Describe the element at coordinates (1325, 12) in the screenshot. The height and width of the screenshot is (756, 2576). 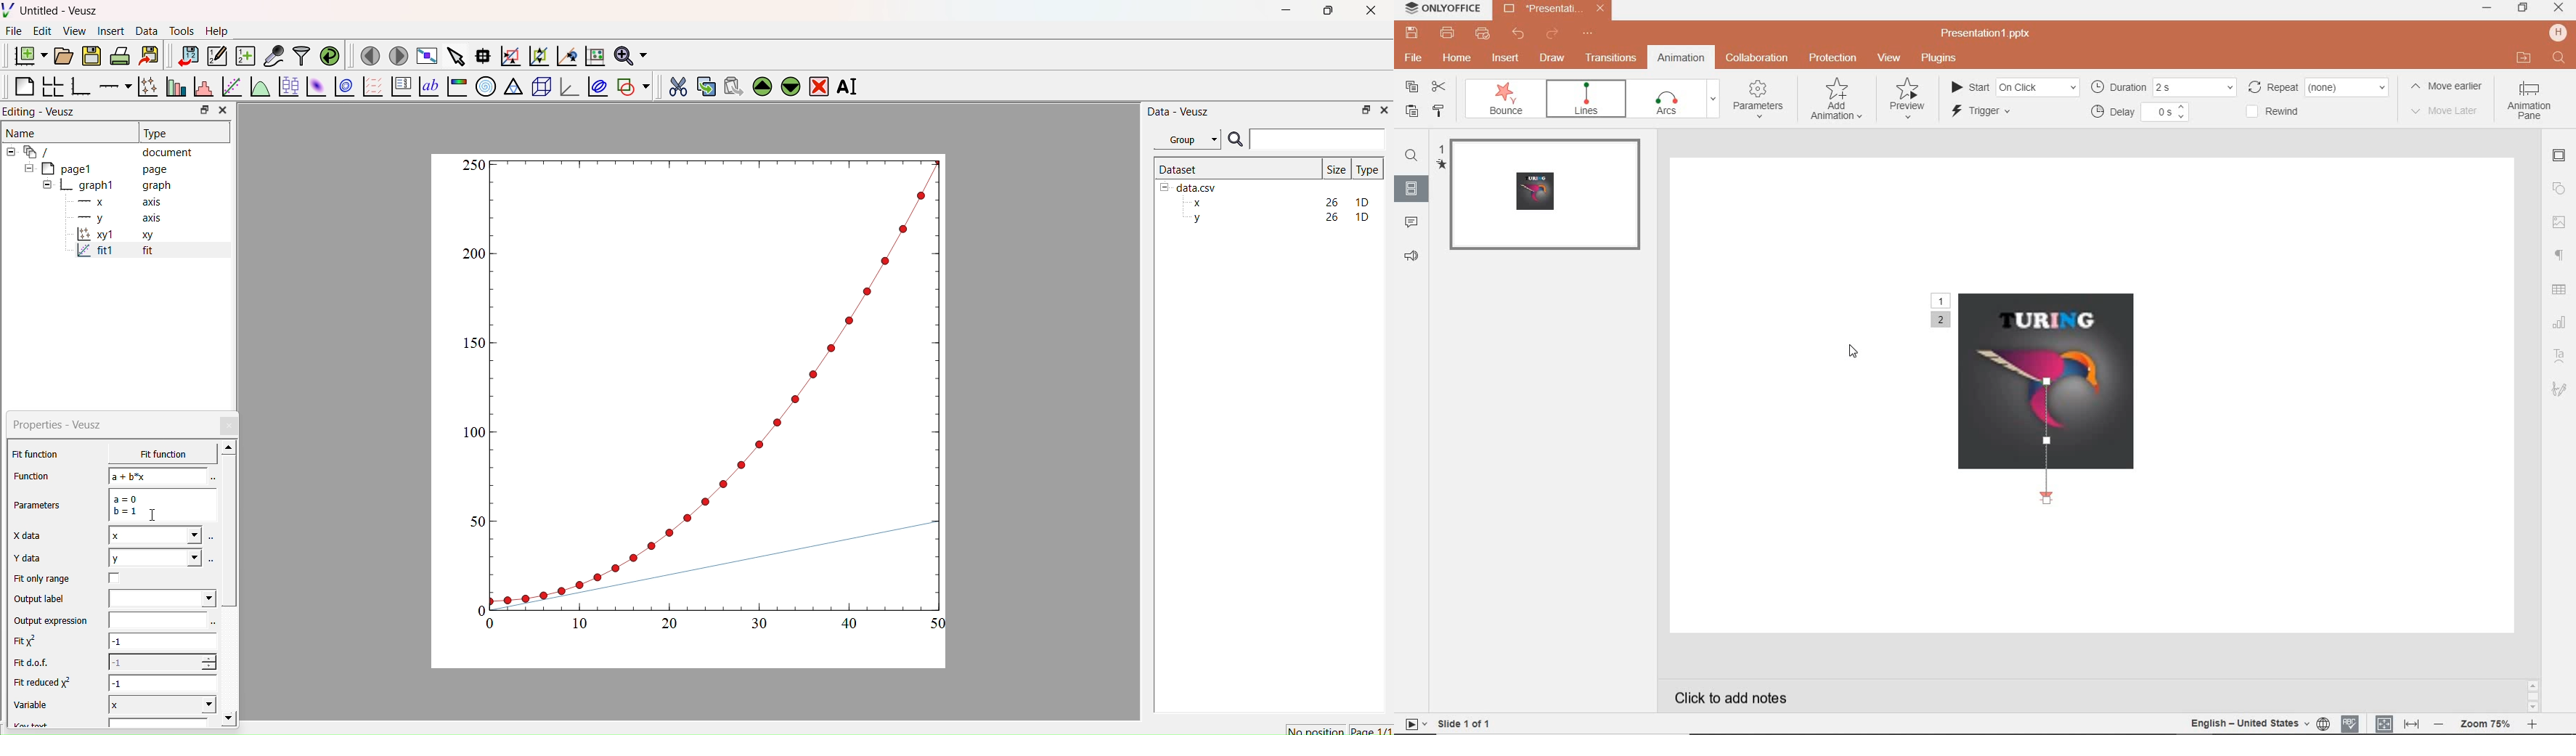
I see `Restore Down` at that location.